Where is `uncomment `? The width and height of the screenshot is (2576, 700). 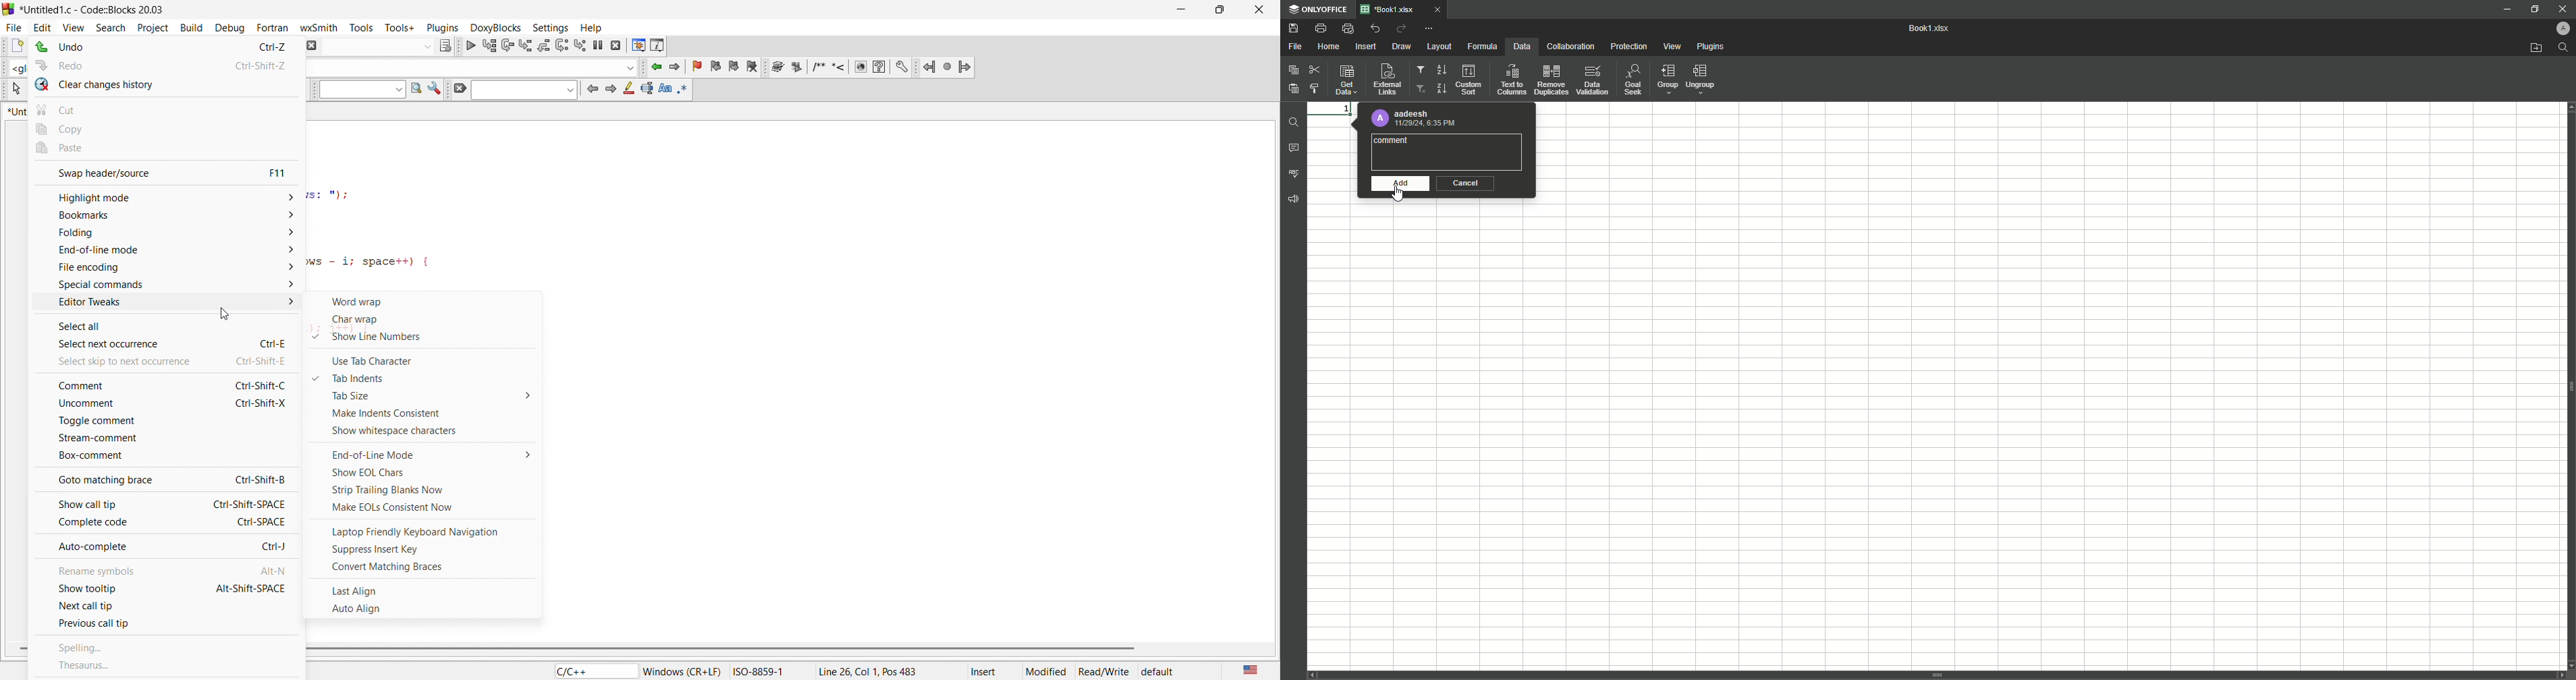 uncomment  is located at coordinates (86, 407).